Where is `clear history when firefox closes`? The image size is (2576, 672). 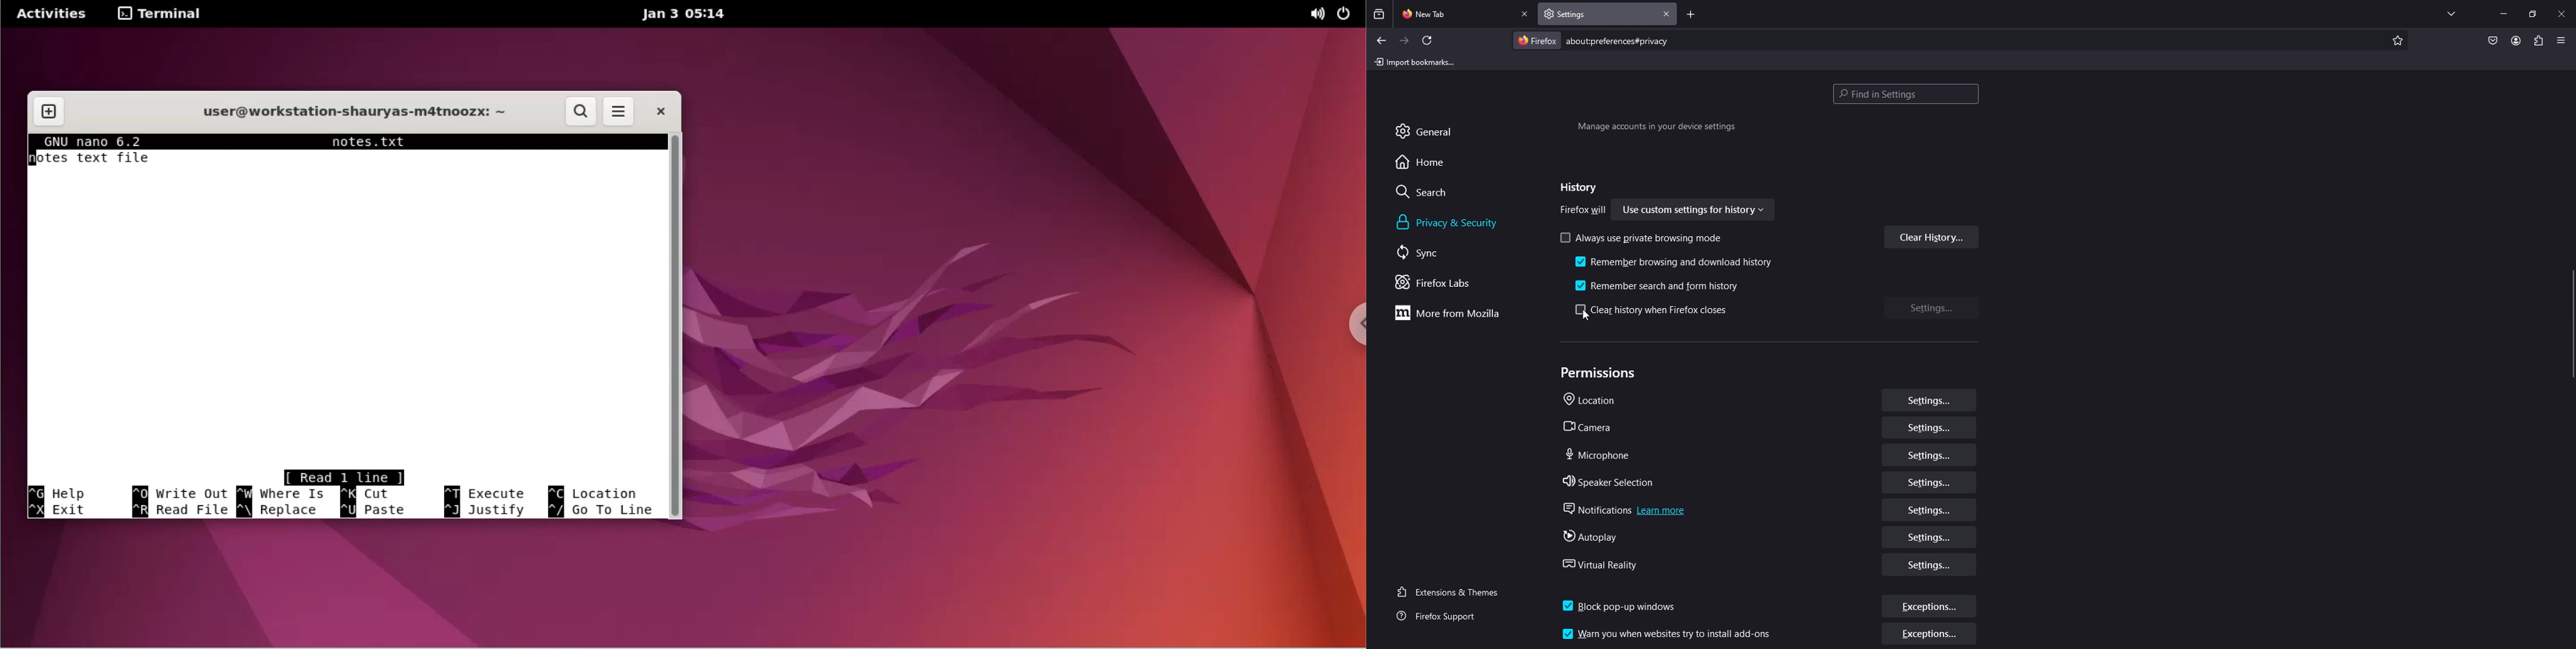
clear history when firefox closes is located at coordinates (1655, 311).